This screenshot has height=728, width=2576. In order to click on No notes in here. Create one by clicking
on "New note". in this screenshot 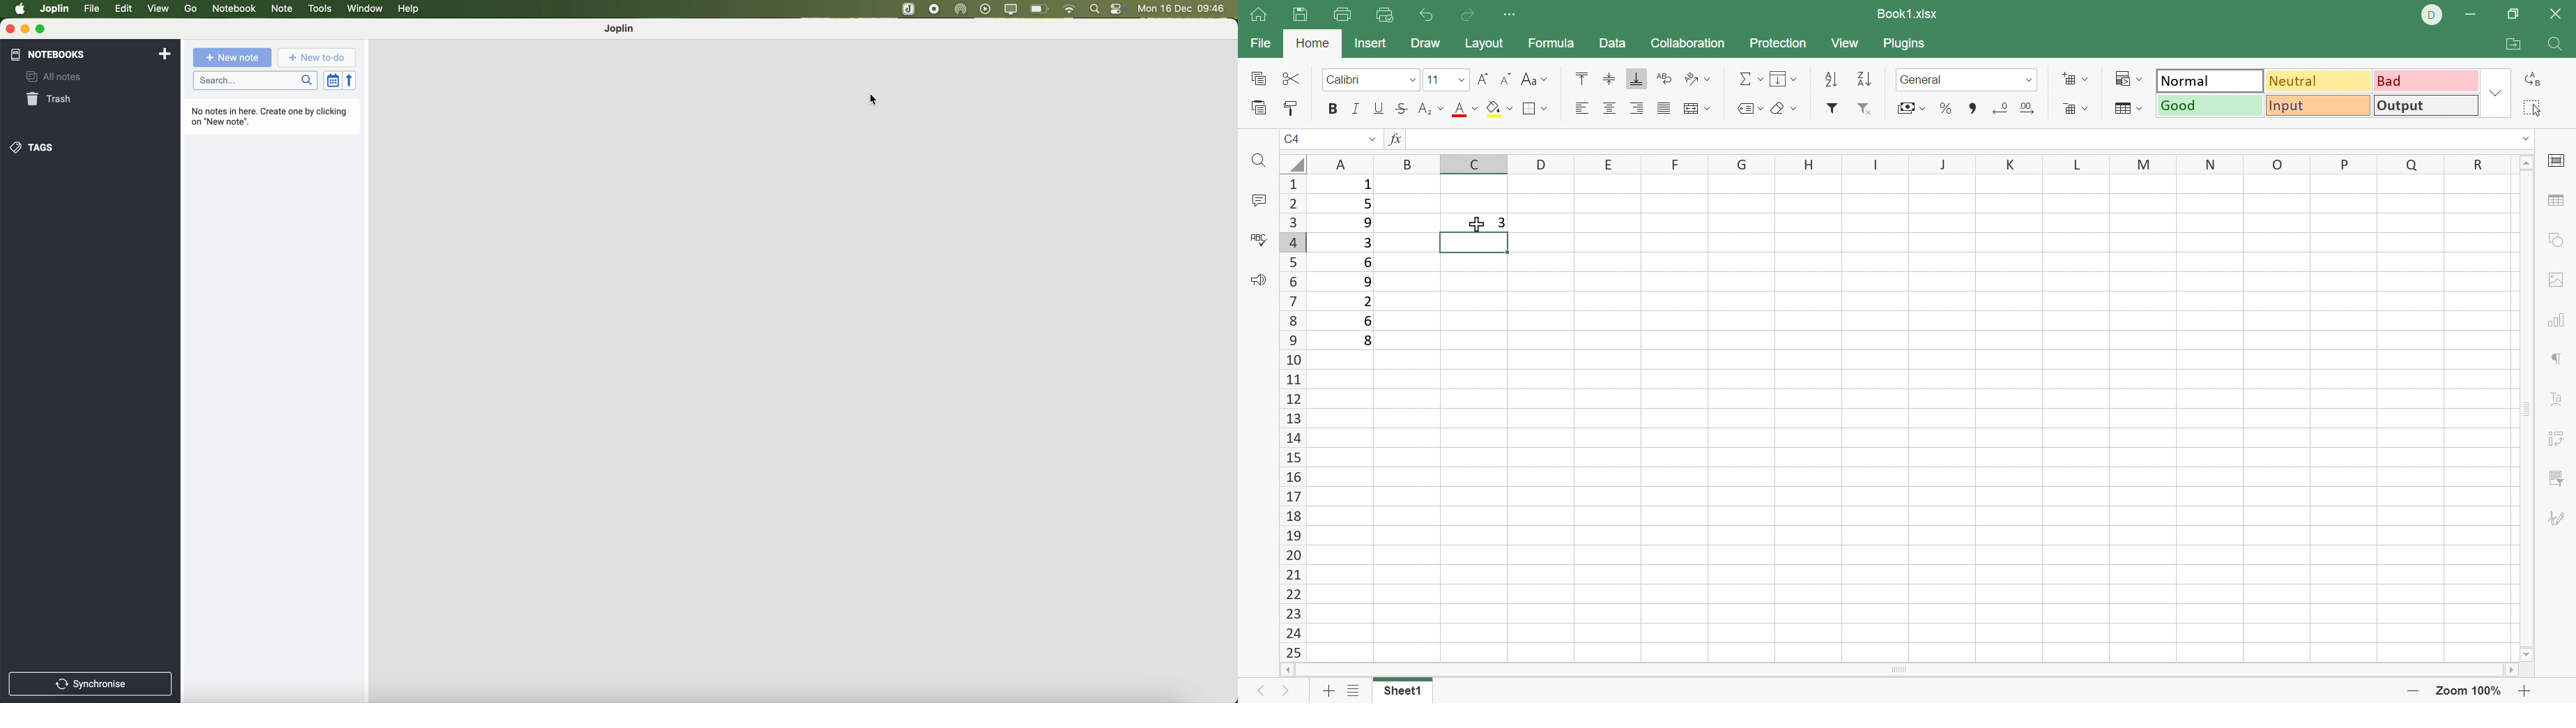, I will do `click(269, 114)`.